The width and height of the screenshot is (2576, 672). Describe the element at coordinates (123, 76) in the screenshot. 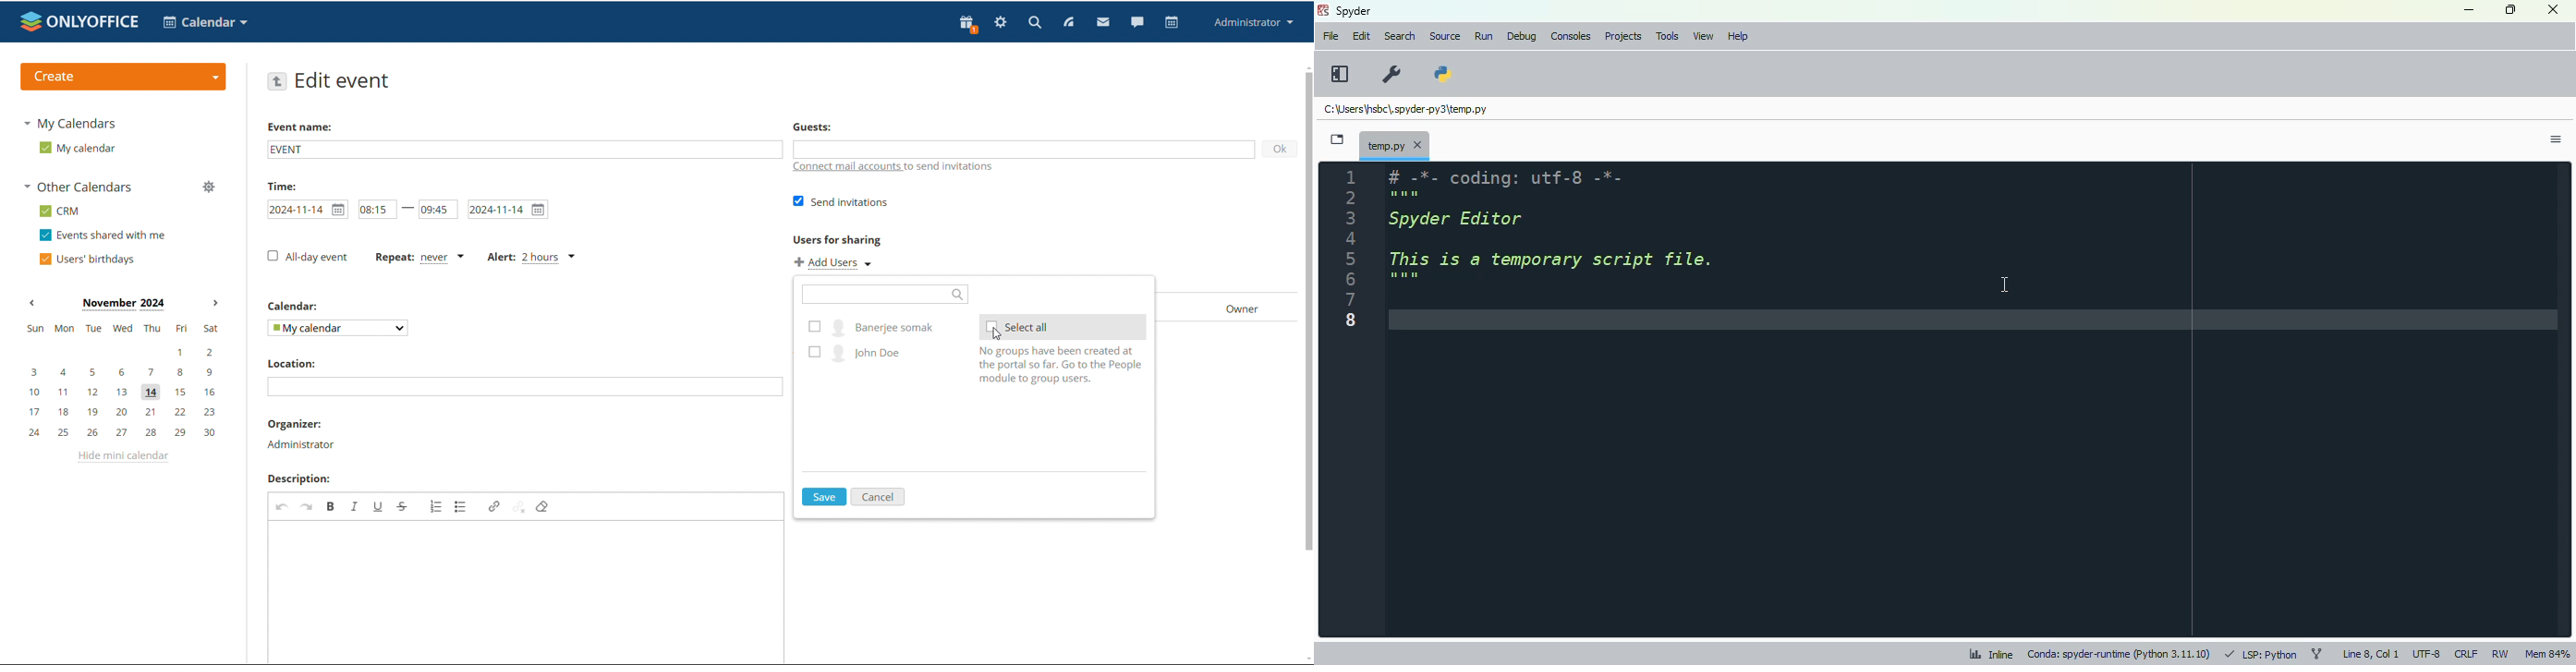

I see `create` at that location.